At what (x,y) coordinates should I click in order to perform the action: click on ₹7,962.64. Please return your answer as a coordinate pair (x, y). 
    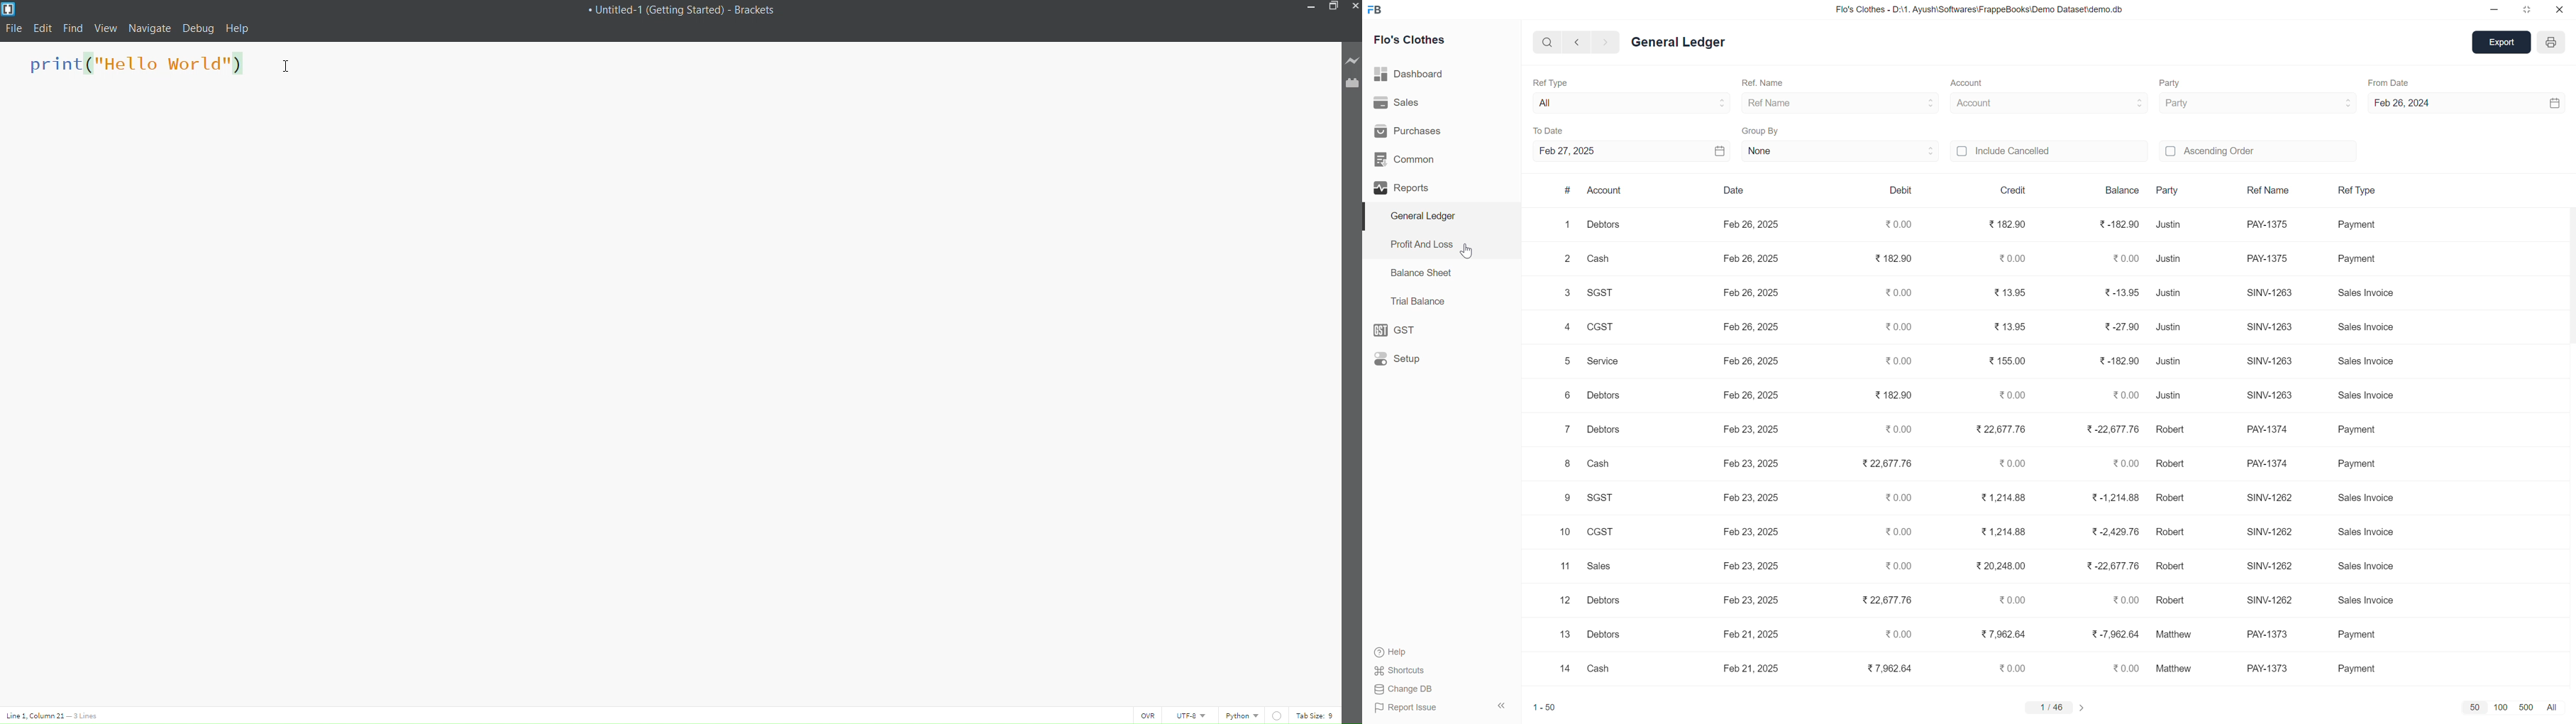
    Looking at the image, I should click on (1887, 668).